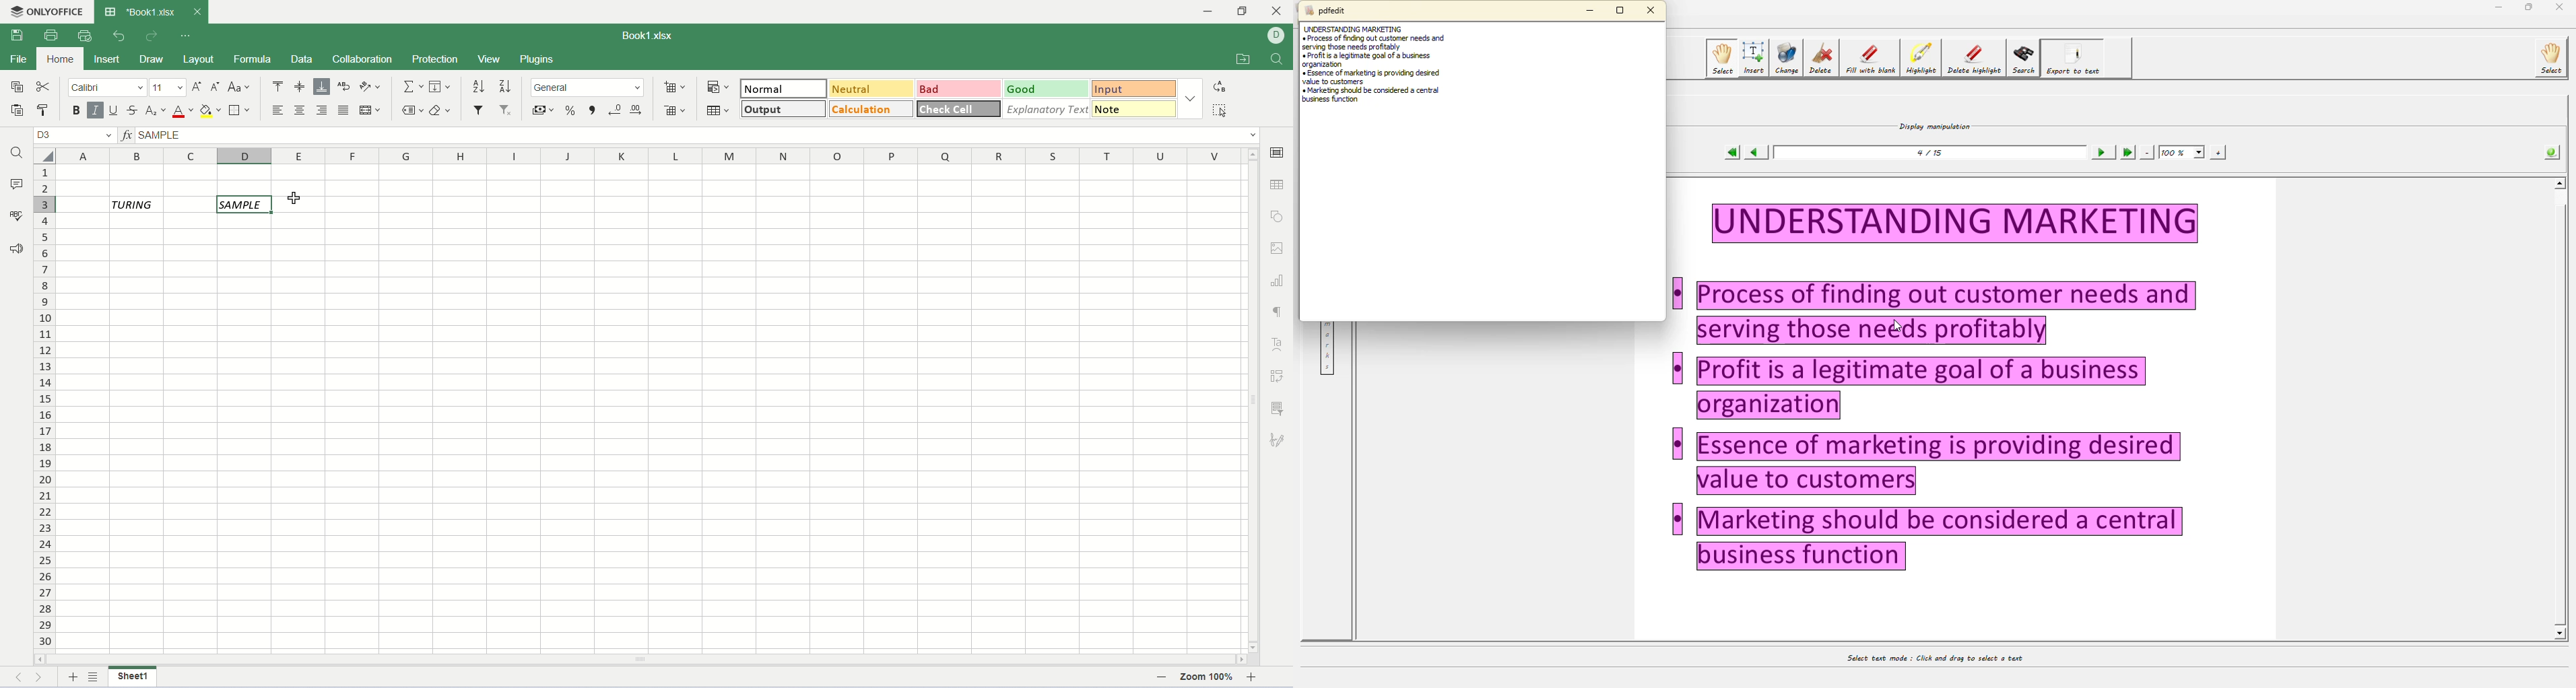 This screenshot has width=2576, height=700. Describe the element at coordinates (370, 88) in the screenshot. I see `orientation` at that location.